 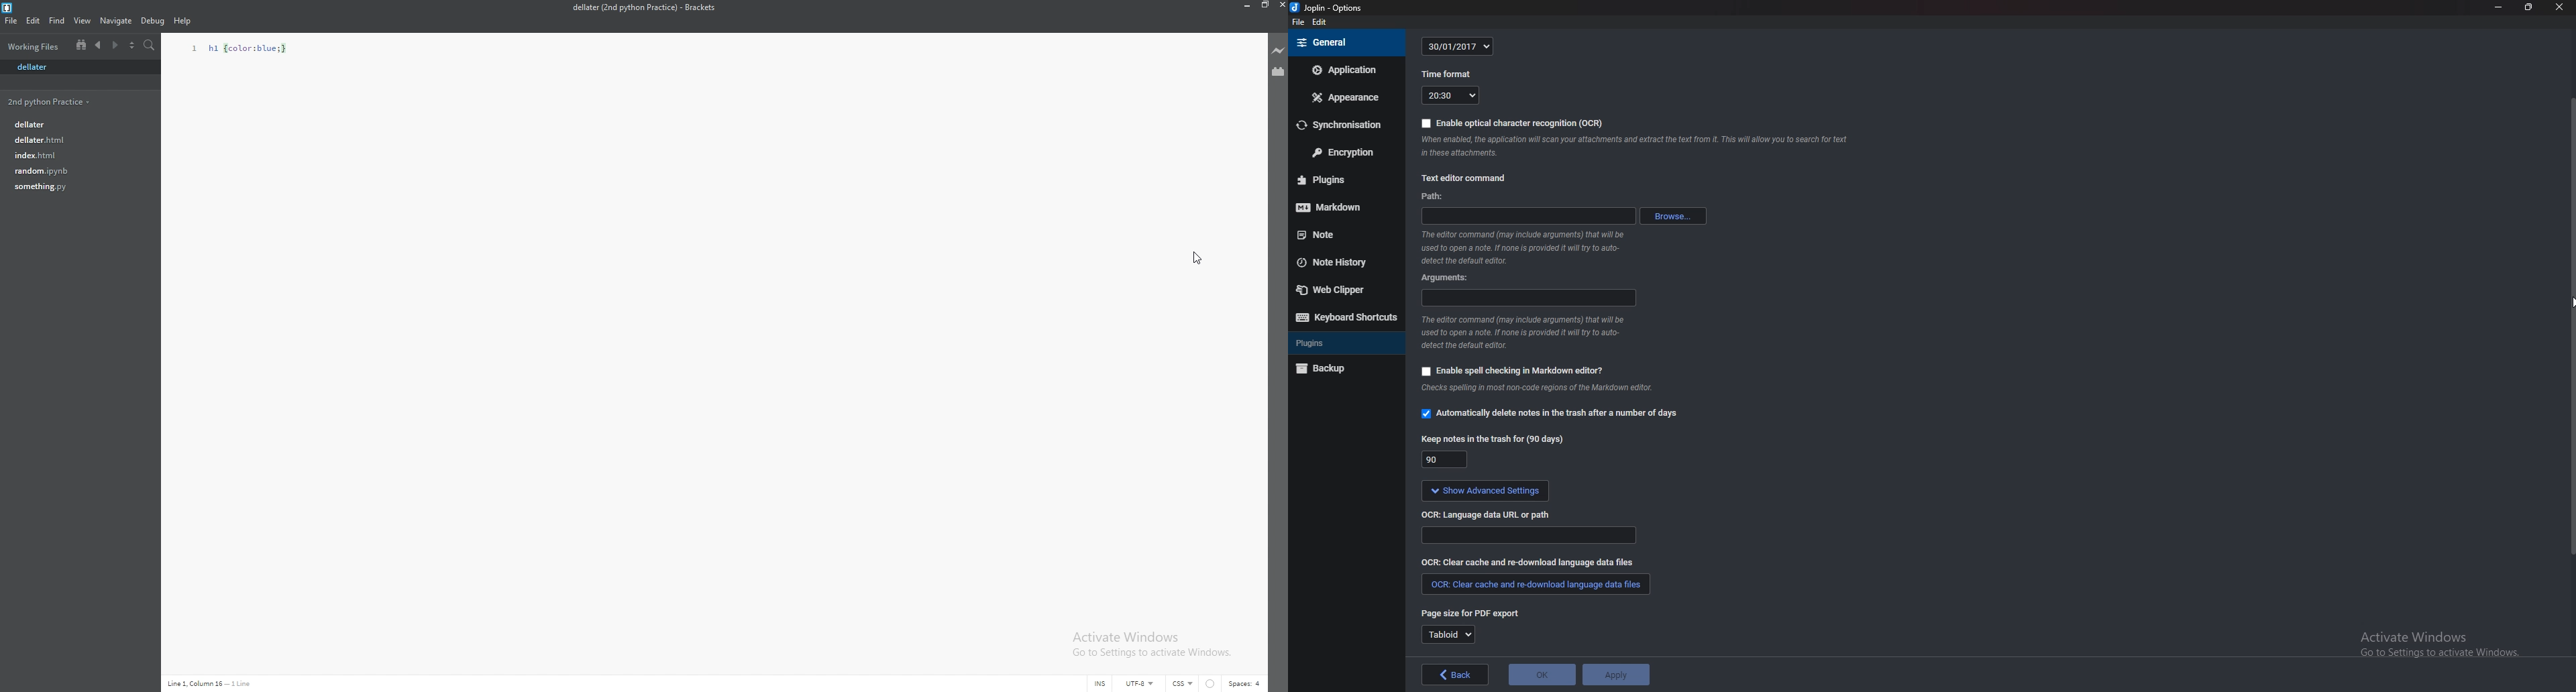 What do you see at coordinates (1329, 180) in the screenshot?
I see `Plugins` at bounding box center [1329, 180].